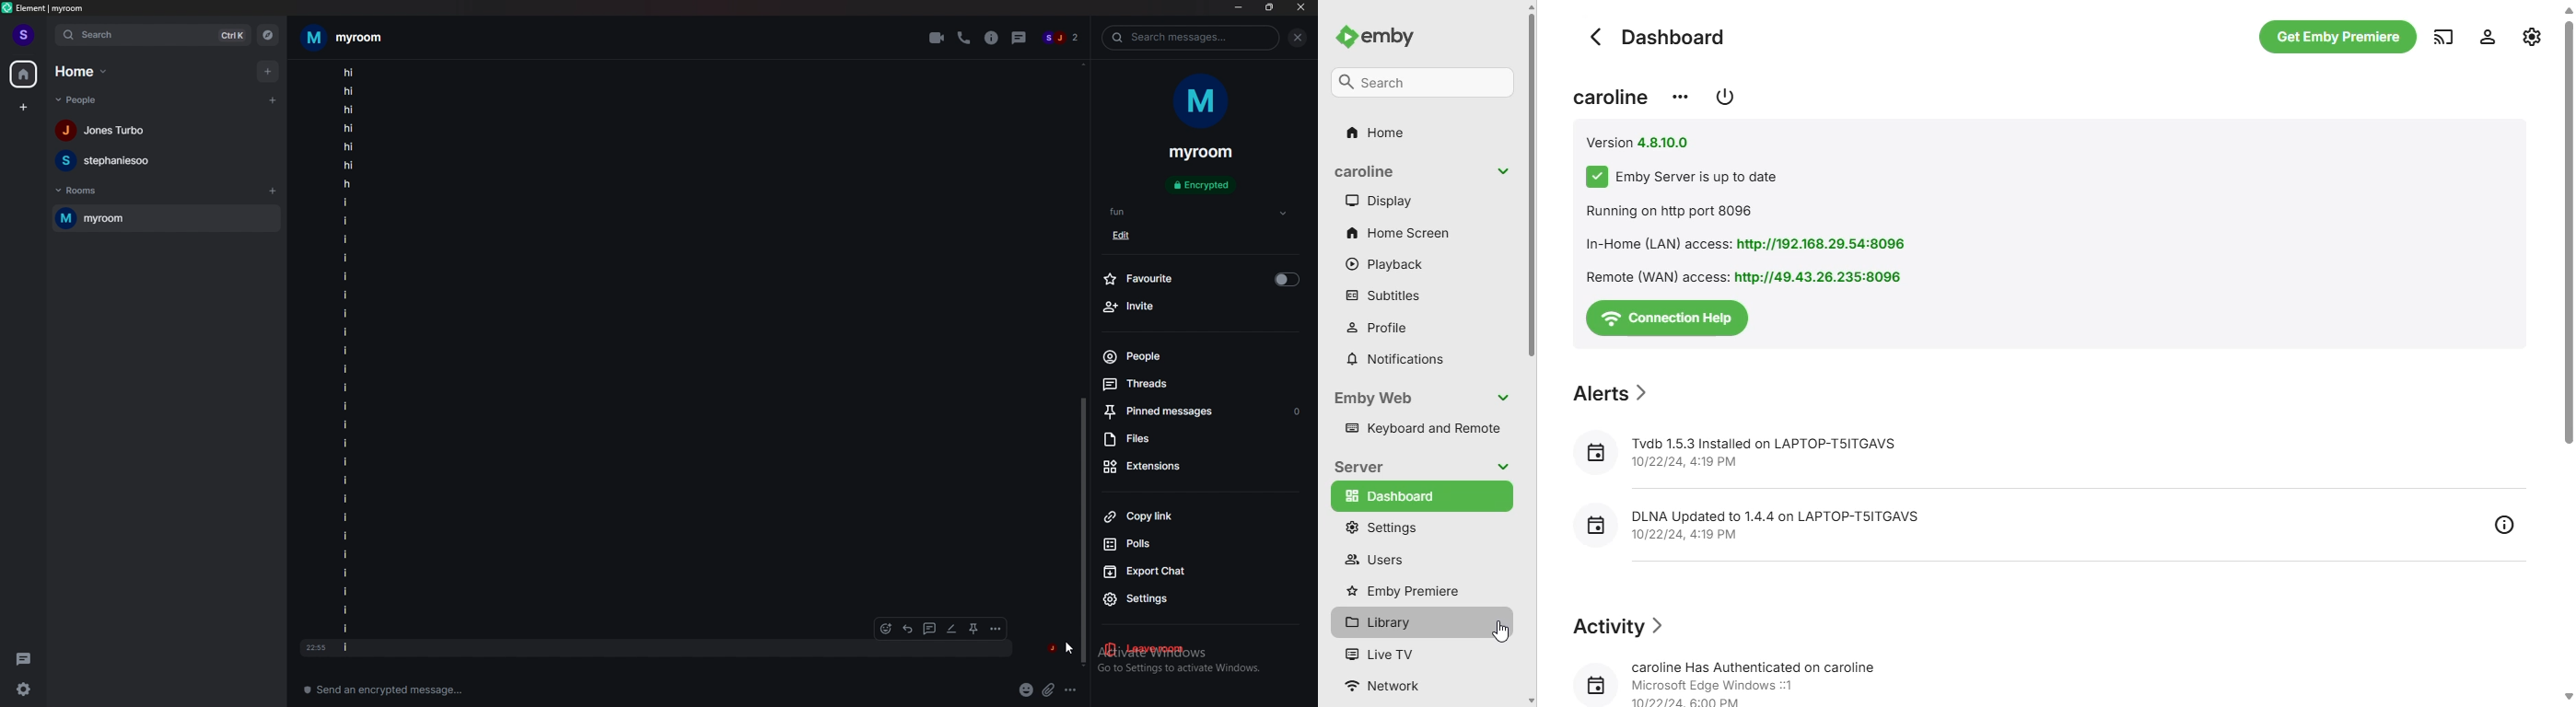 This screenshot has width=2576, height=728. What do you see at coordinates (1533, 354) in the screenshot?
I see `vertical scroll bar` at bounding box center [1533, 354].